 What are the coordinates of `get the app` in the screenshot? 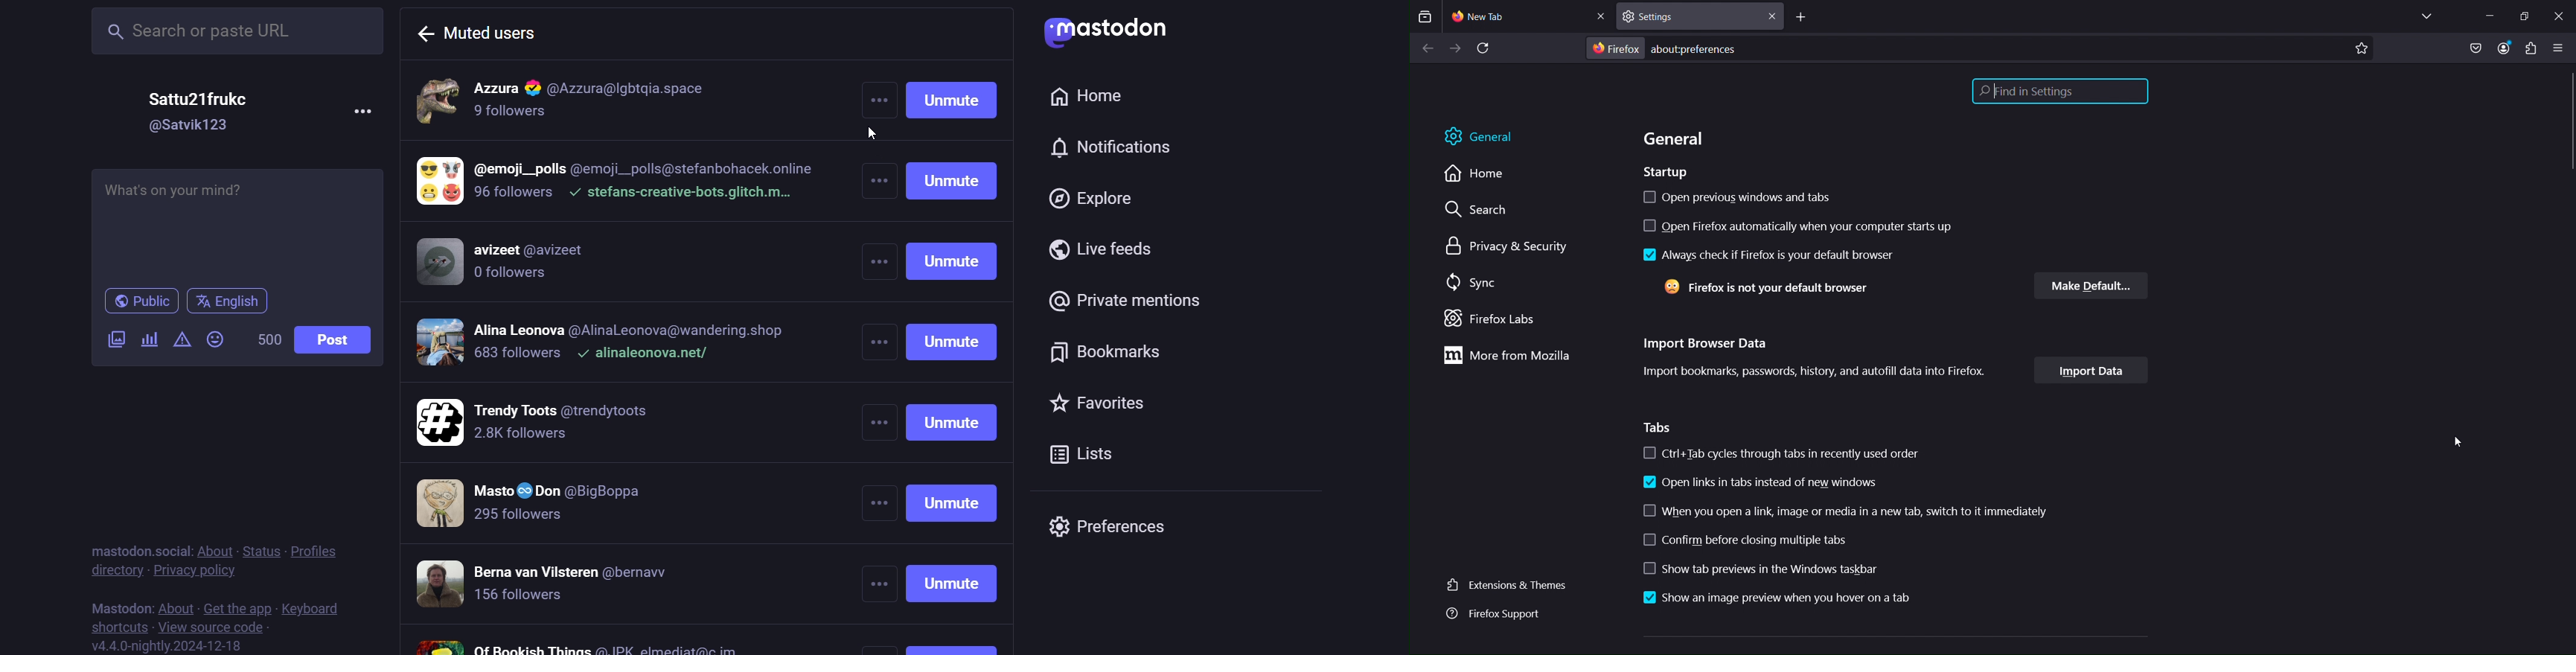 It's located at (237, 604).